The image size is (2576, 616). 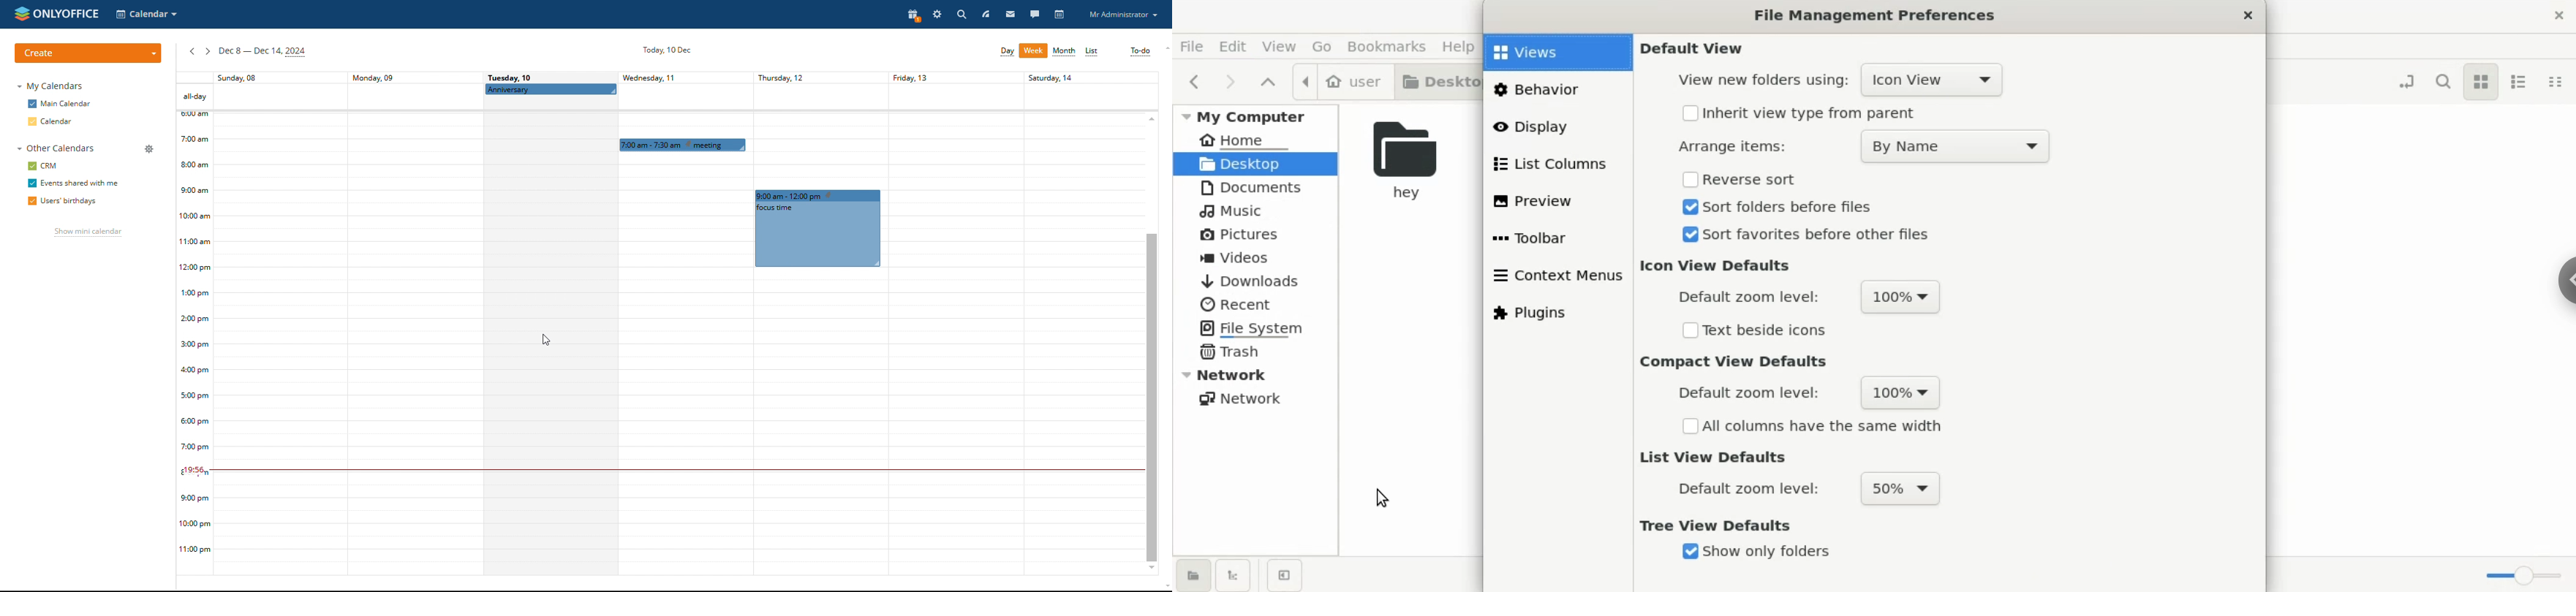 I want to click on icon view, so click(x=1938, y=80).